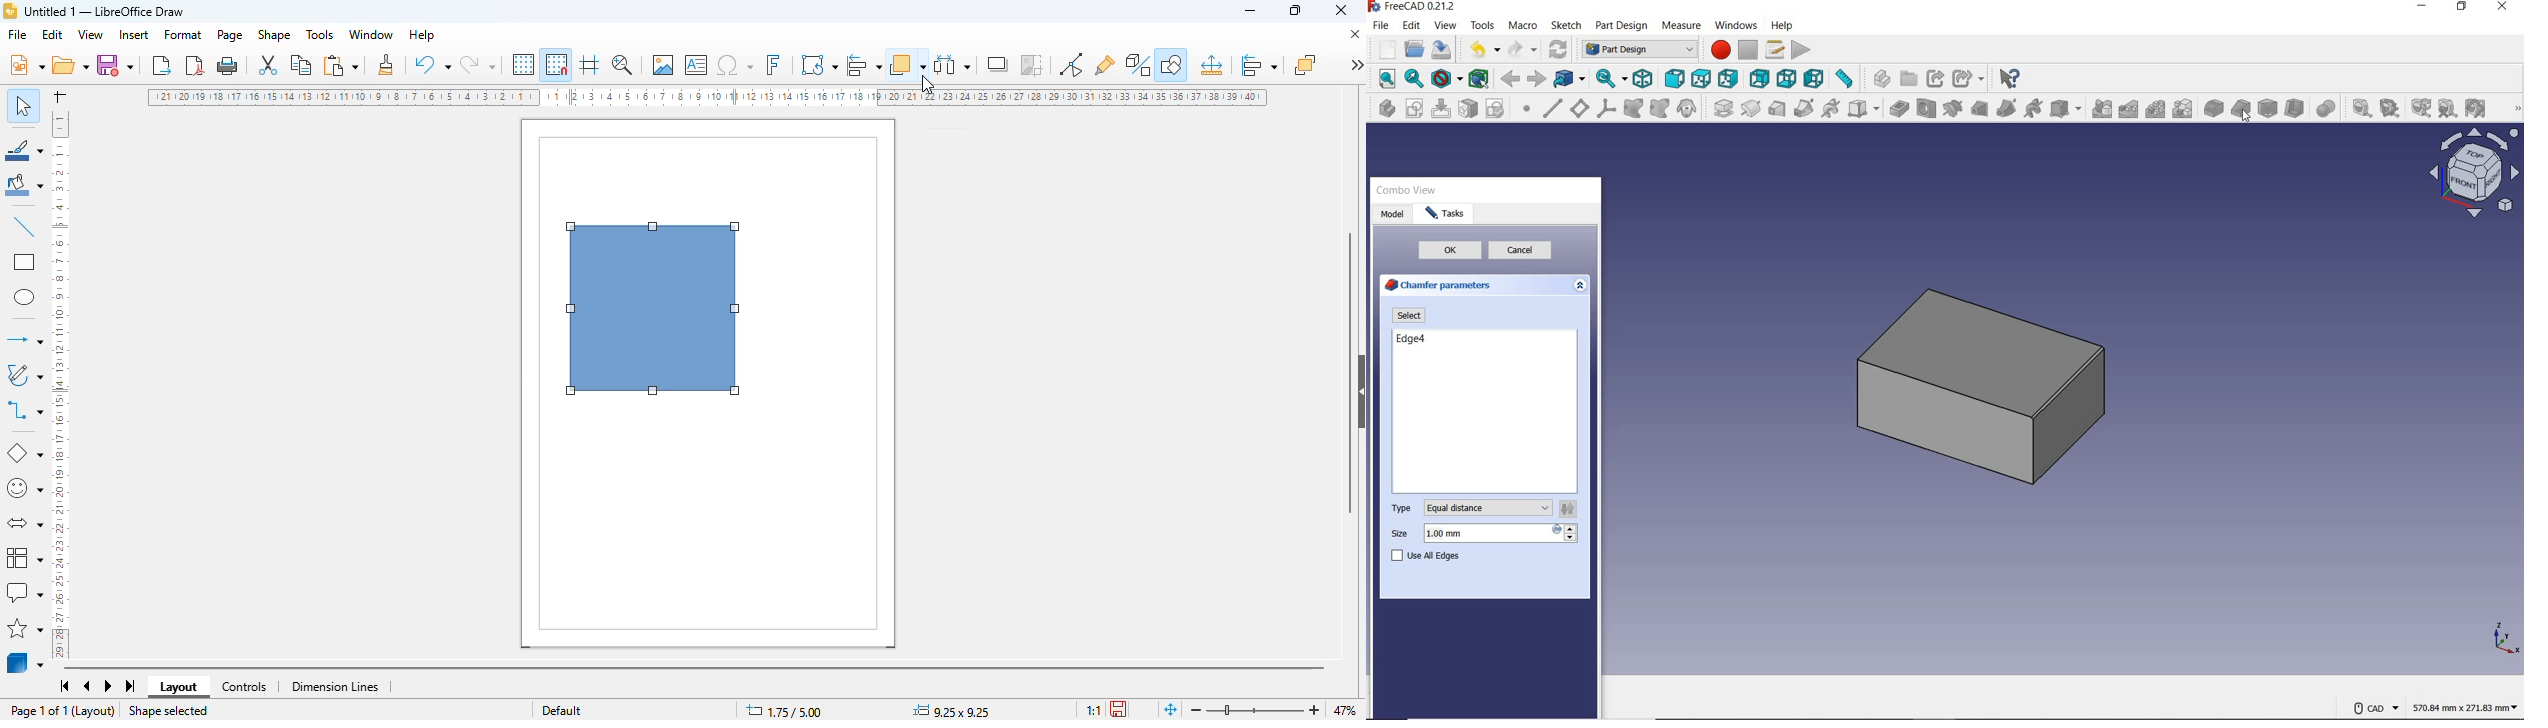  I want to click on Plane view , so click(2476, 173).